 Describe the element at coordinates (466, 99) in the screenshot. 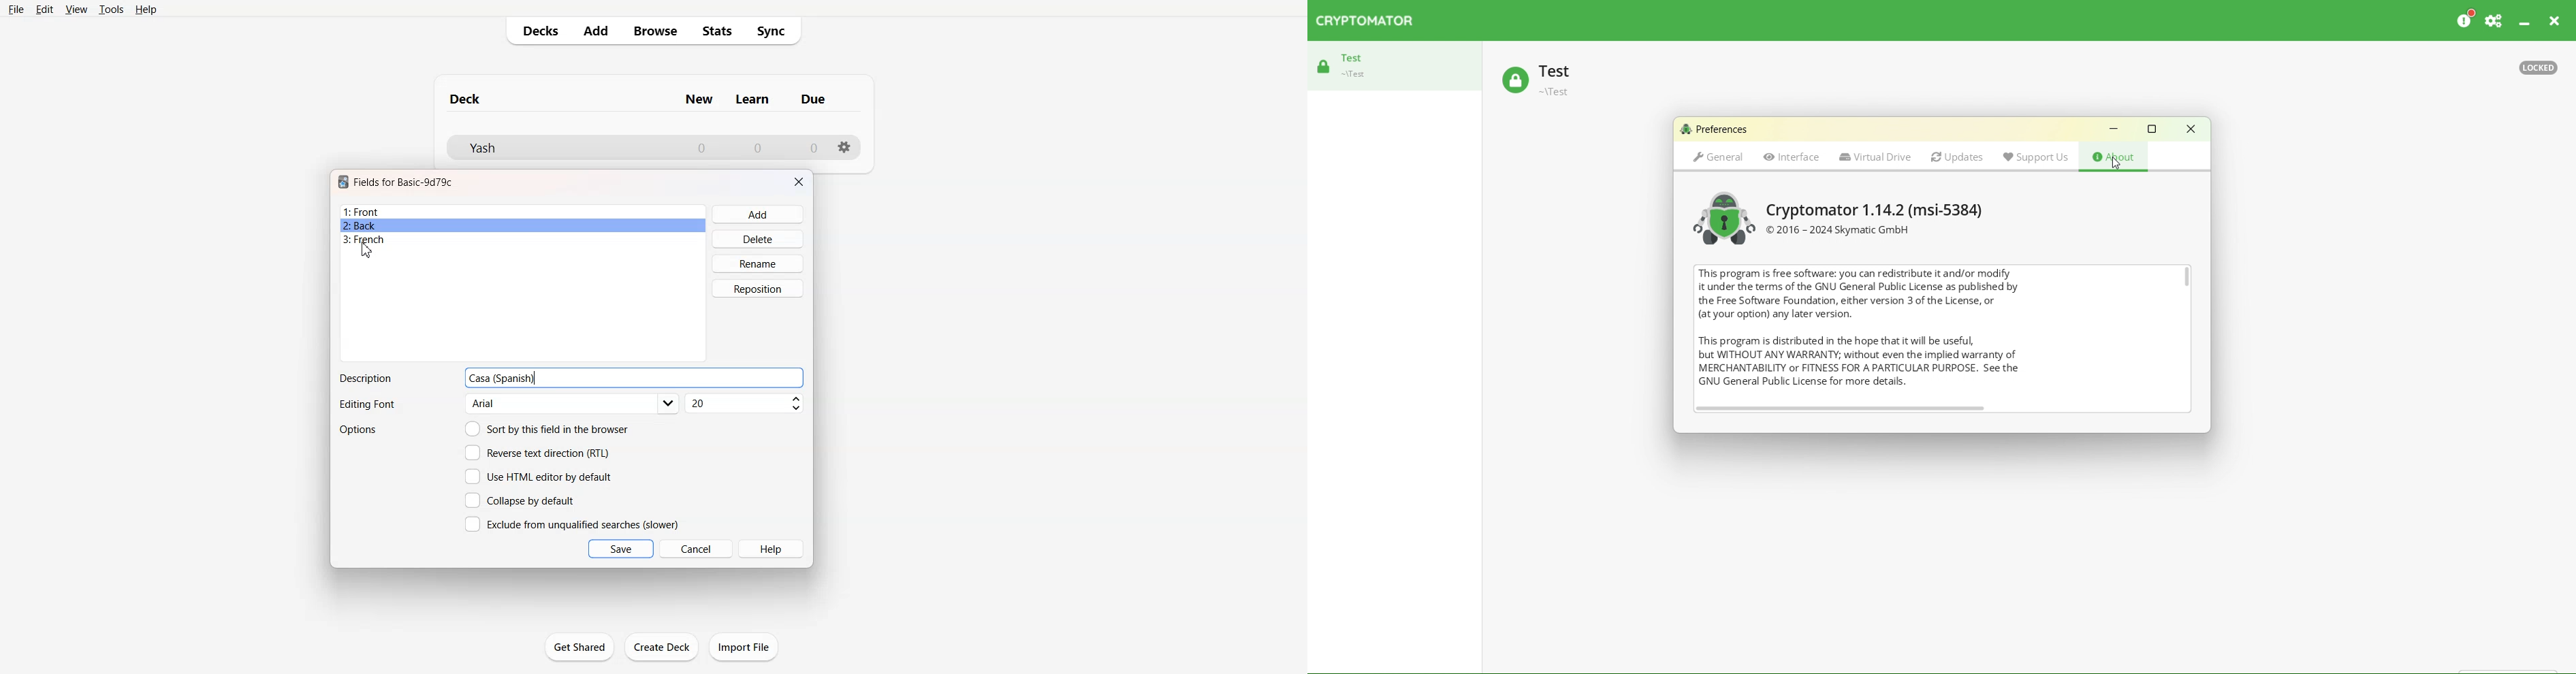

I see `Text 1` at that location.